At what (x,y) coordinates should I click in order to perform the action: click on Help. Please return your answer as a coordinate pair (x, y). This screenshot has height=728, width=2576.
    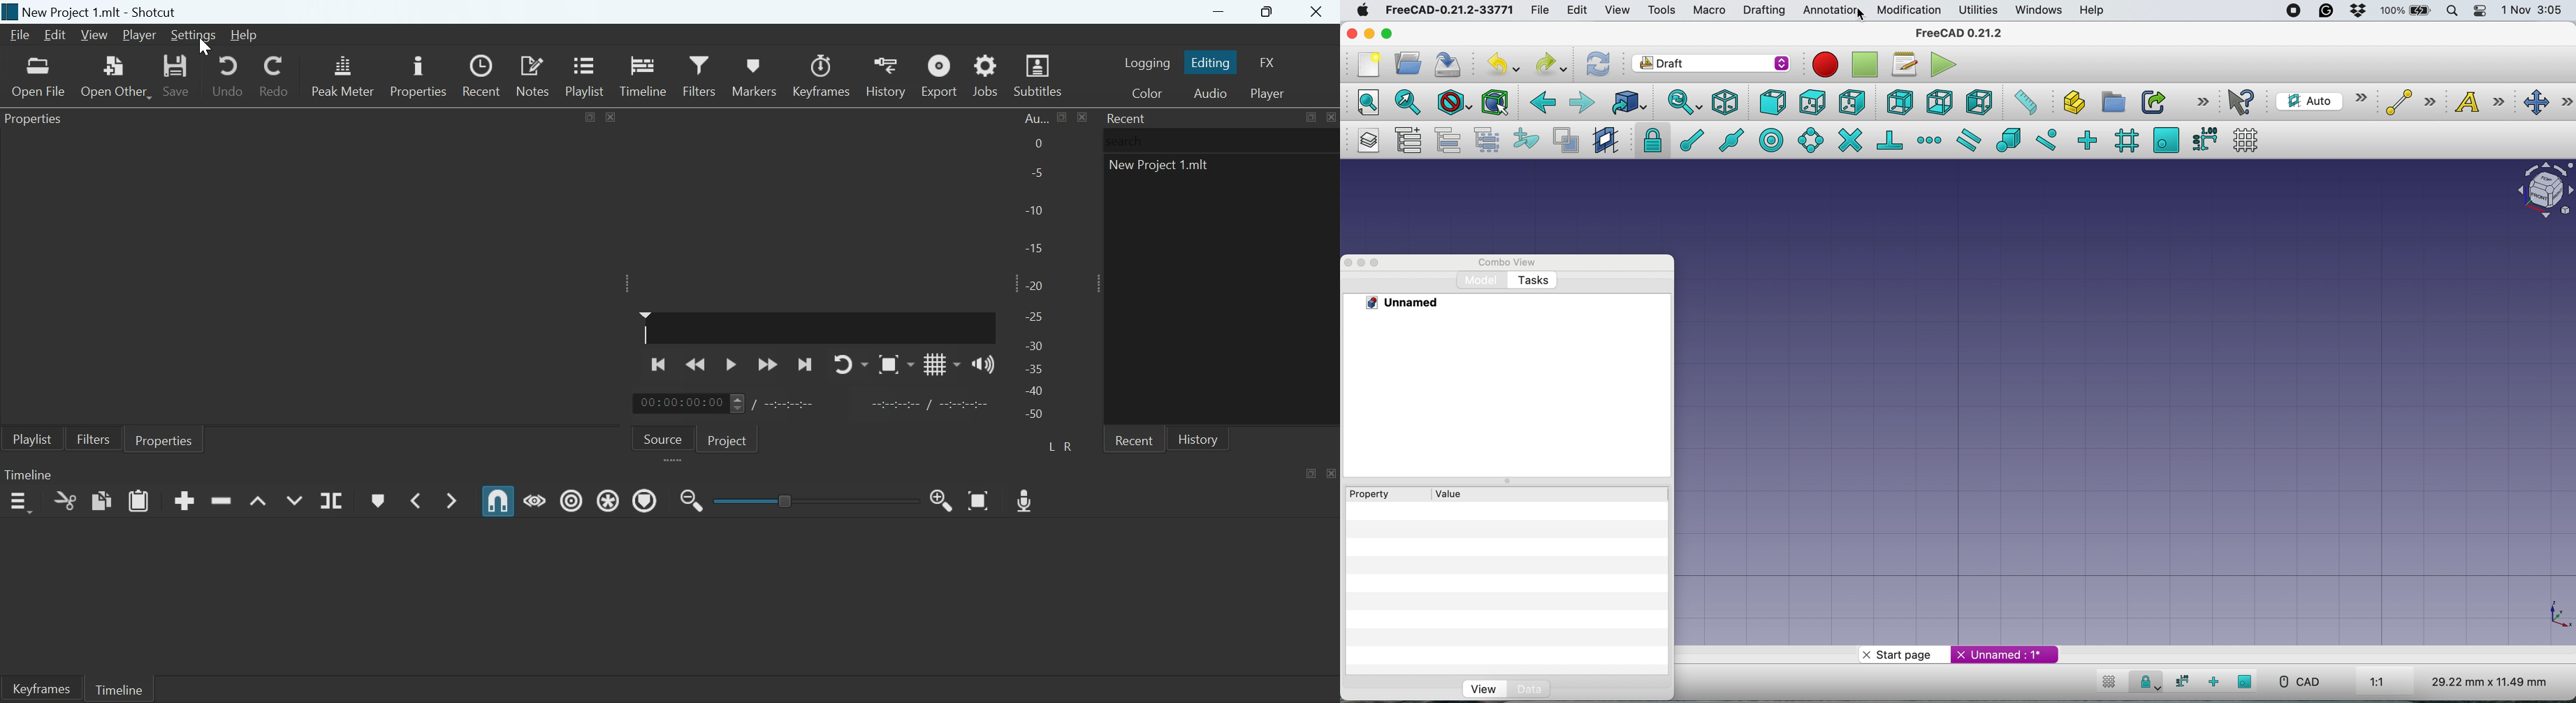
    Looking at the image, I should click on (243, 35).